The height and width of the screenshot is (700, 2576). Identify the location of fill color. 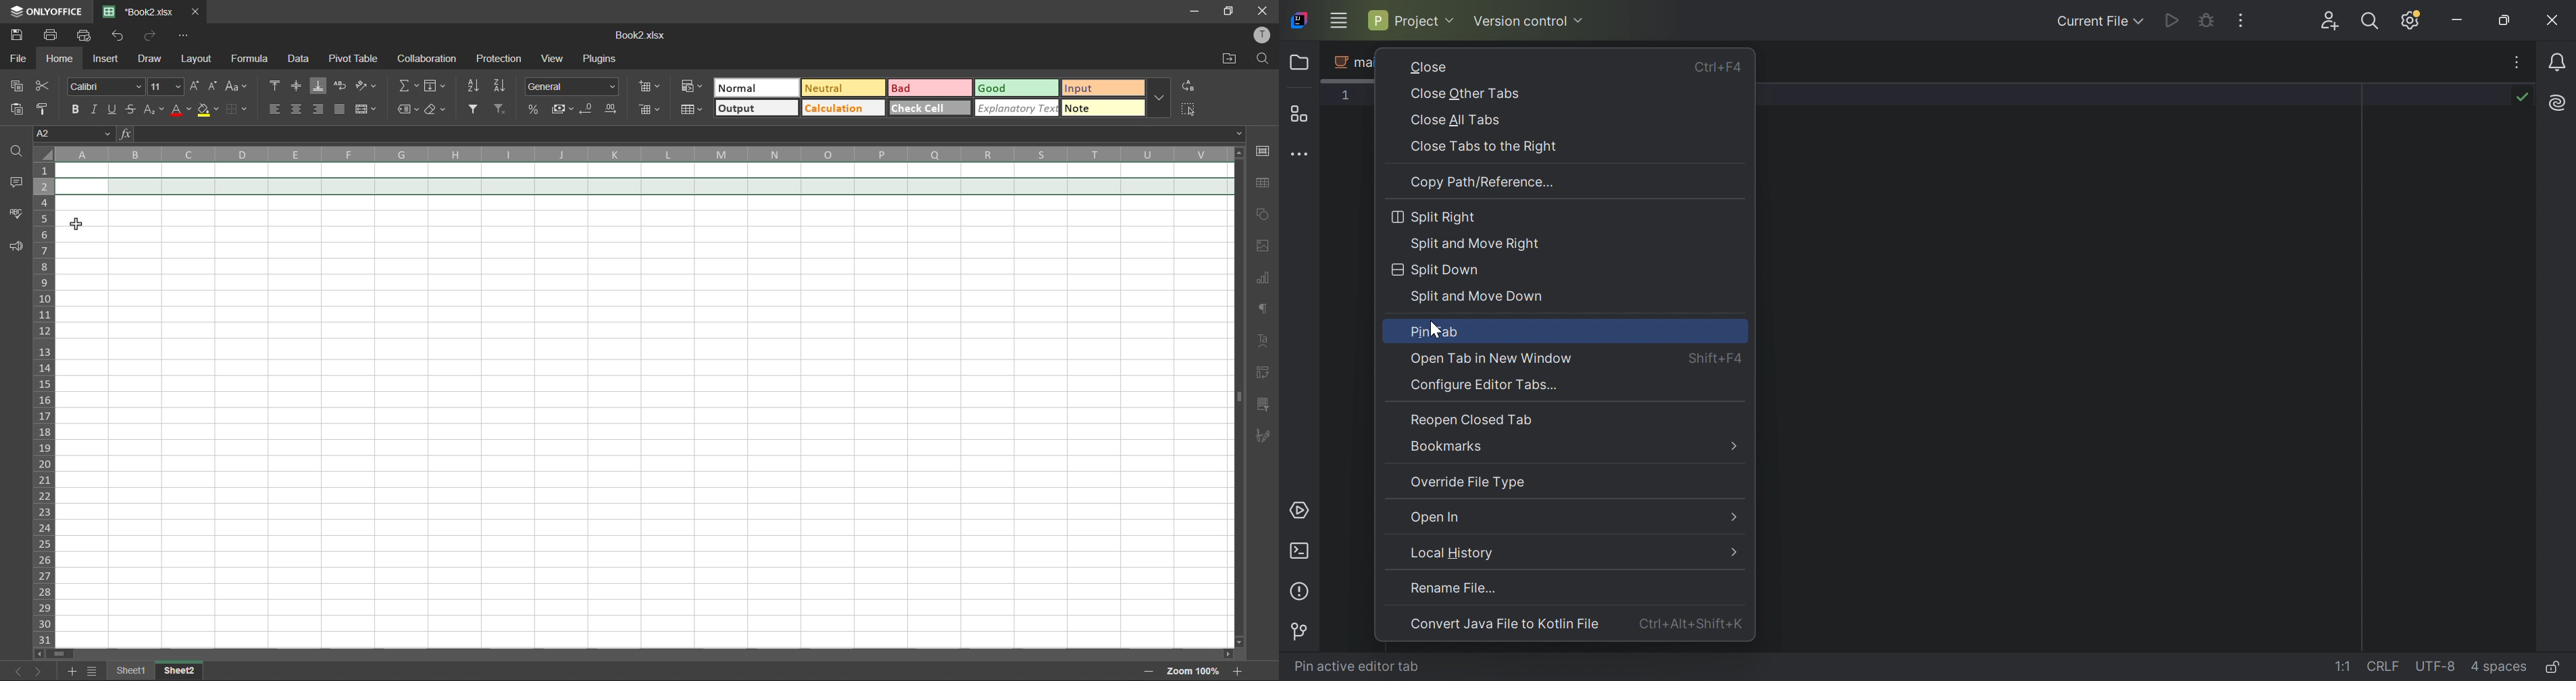
(209, 111).